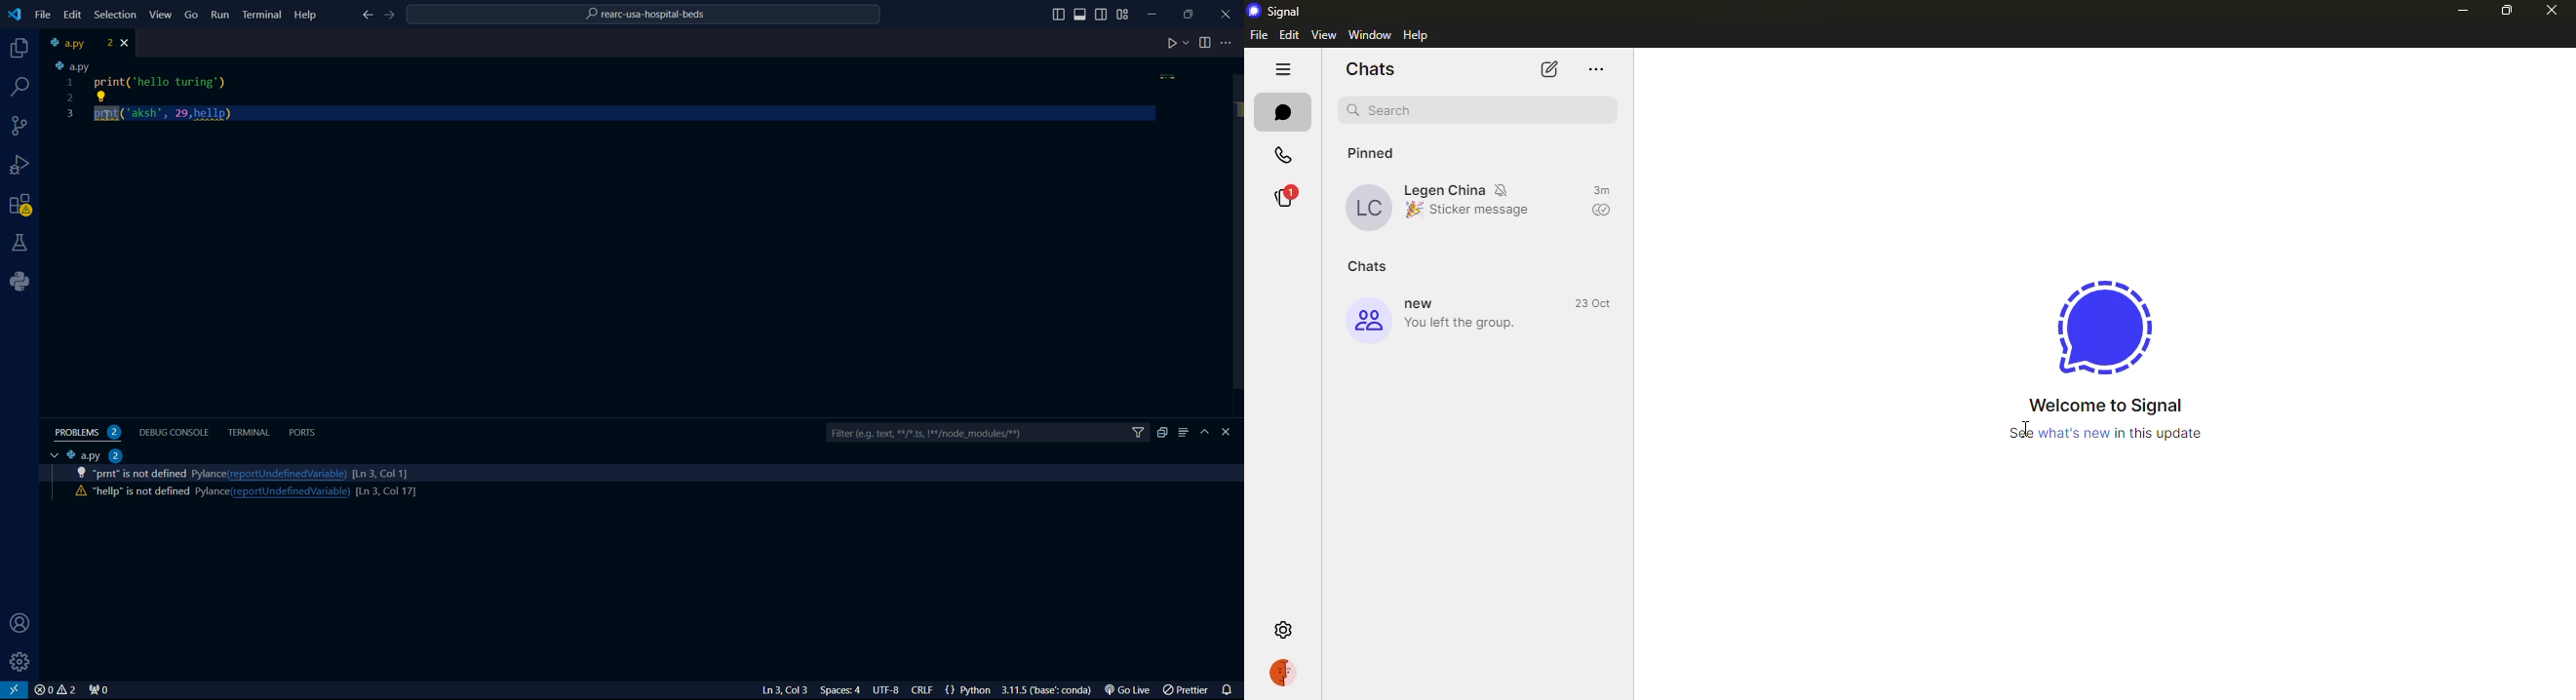  Describe the element at coordinates (767, 690) in the screenshot. I see `Ln 3 Col 23` at that location.